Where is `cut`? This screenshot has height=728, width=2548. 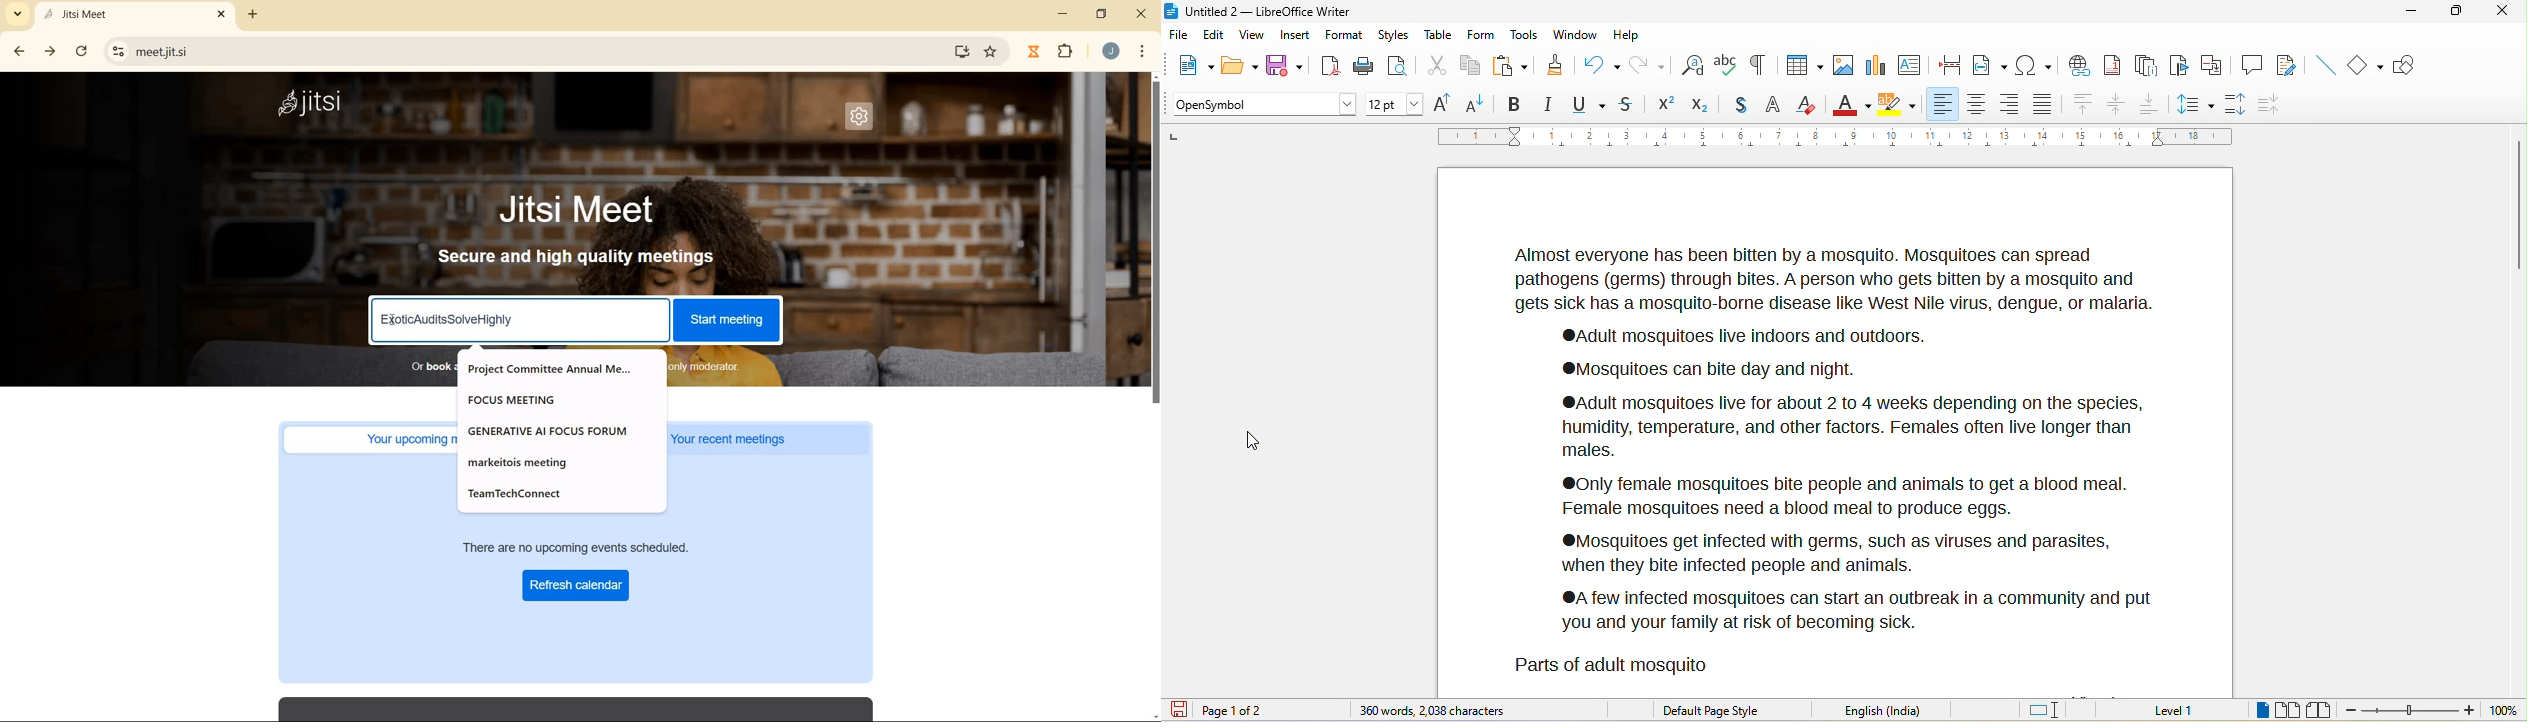
cut is located at coordinates (1434, 66).